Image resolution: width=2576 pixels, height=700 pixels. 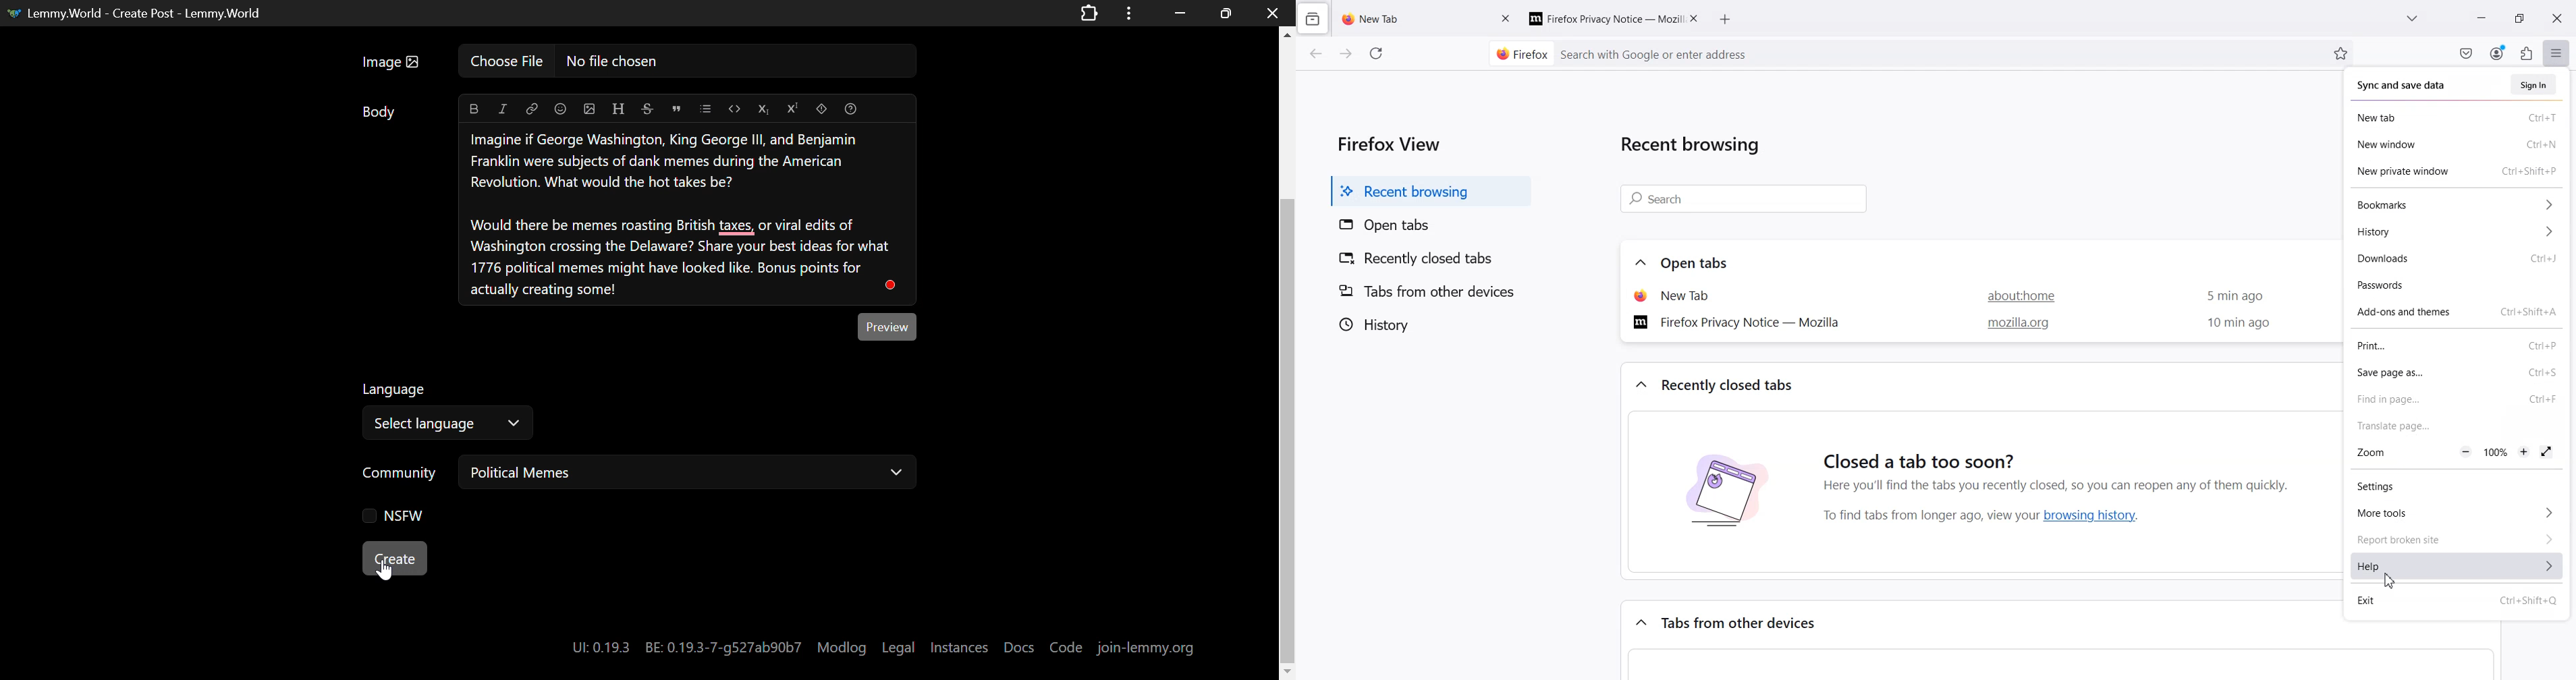 I want to click on NSFW Checkbox, so click(x=397, y=513).